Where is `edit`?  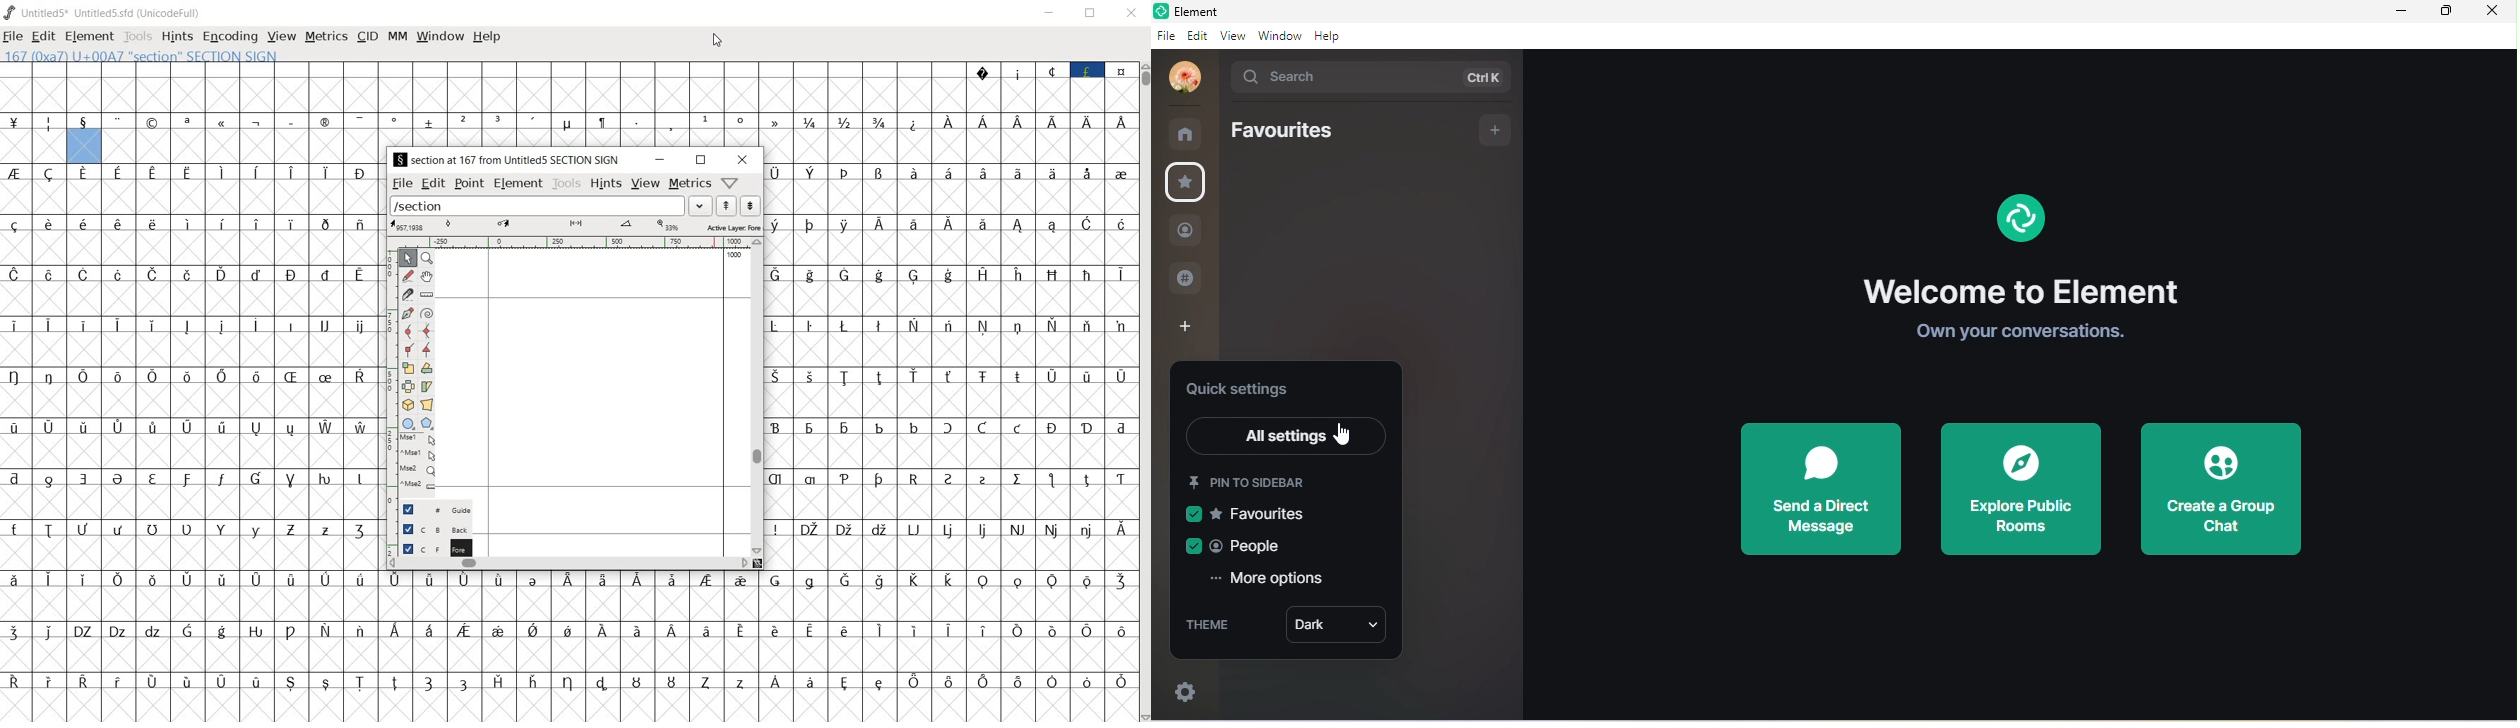 edit is located at coordinates (1197, 36).